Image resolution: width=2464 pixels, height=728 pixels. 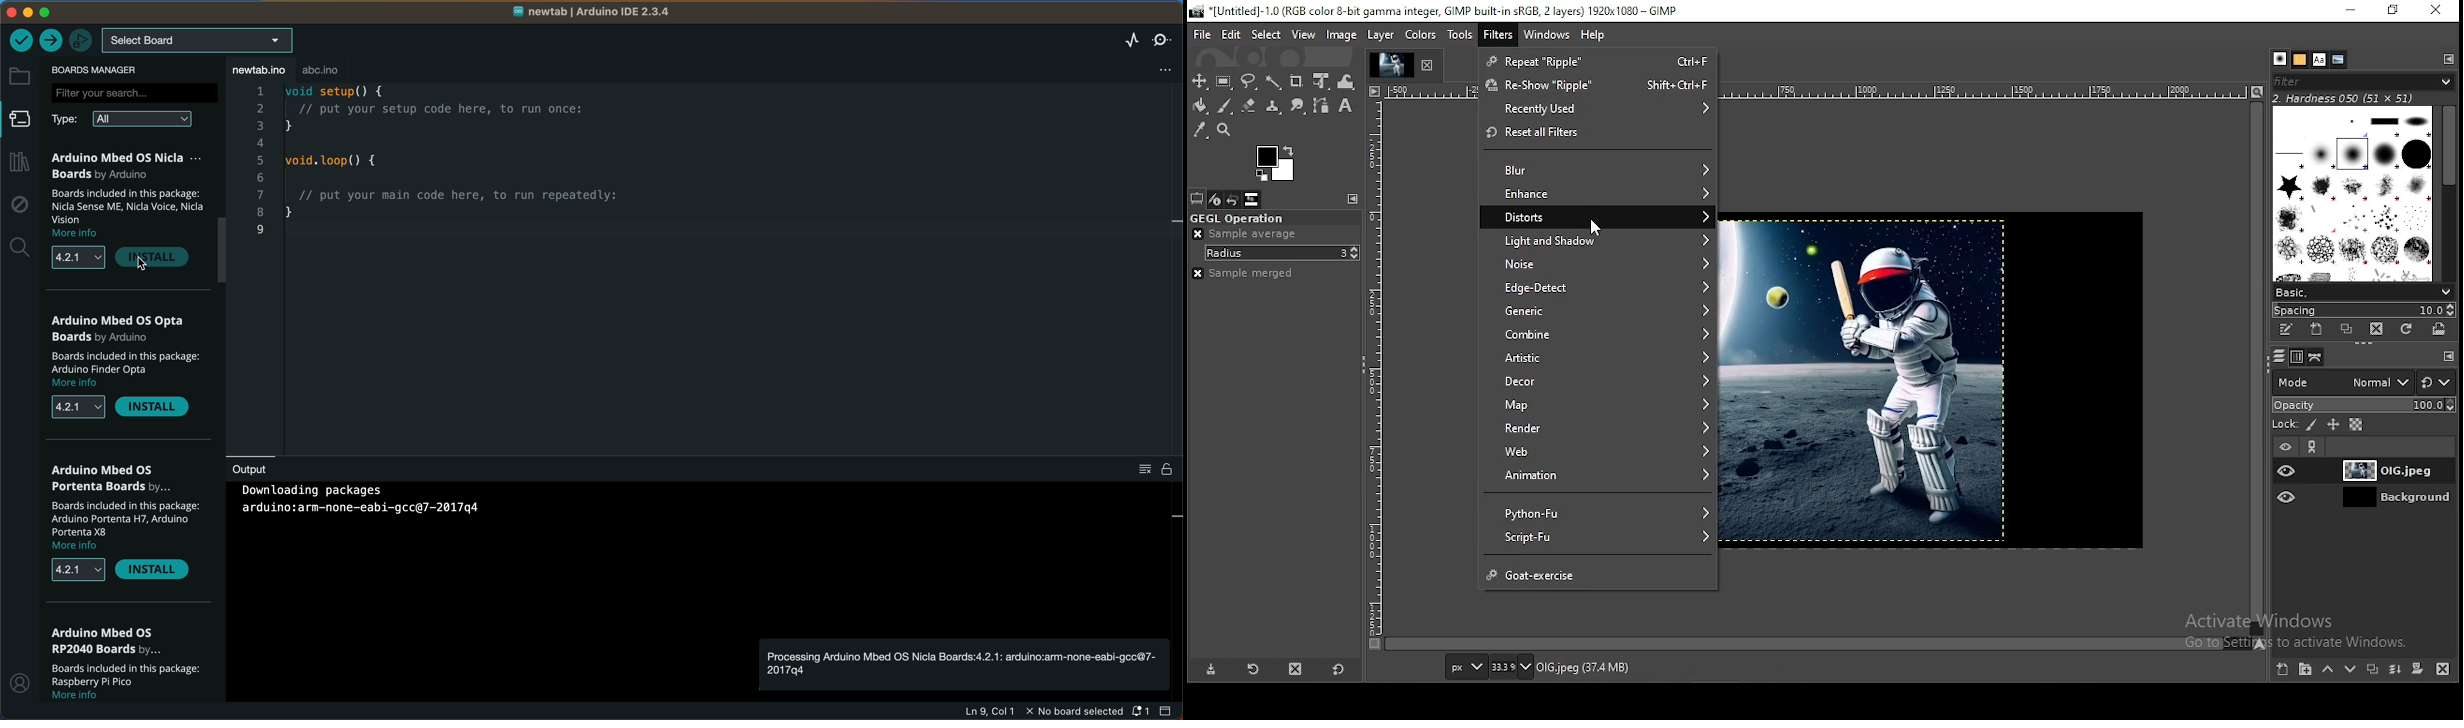 I want to click on create a new layer, so click(x=2284, y=669).